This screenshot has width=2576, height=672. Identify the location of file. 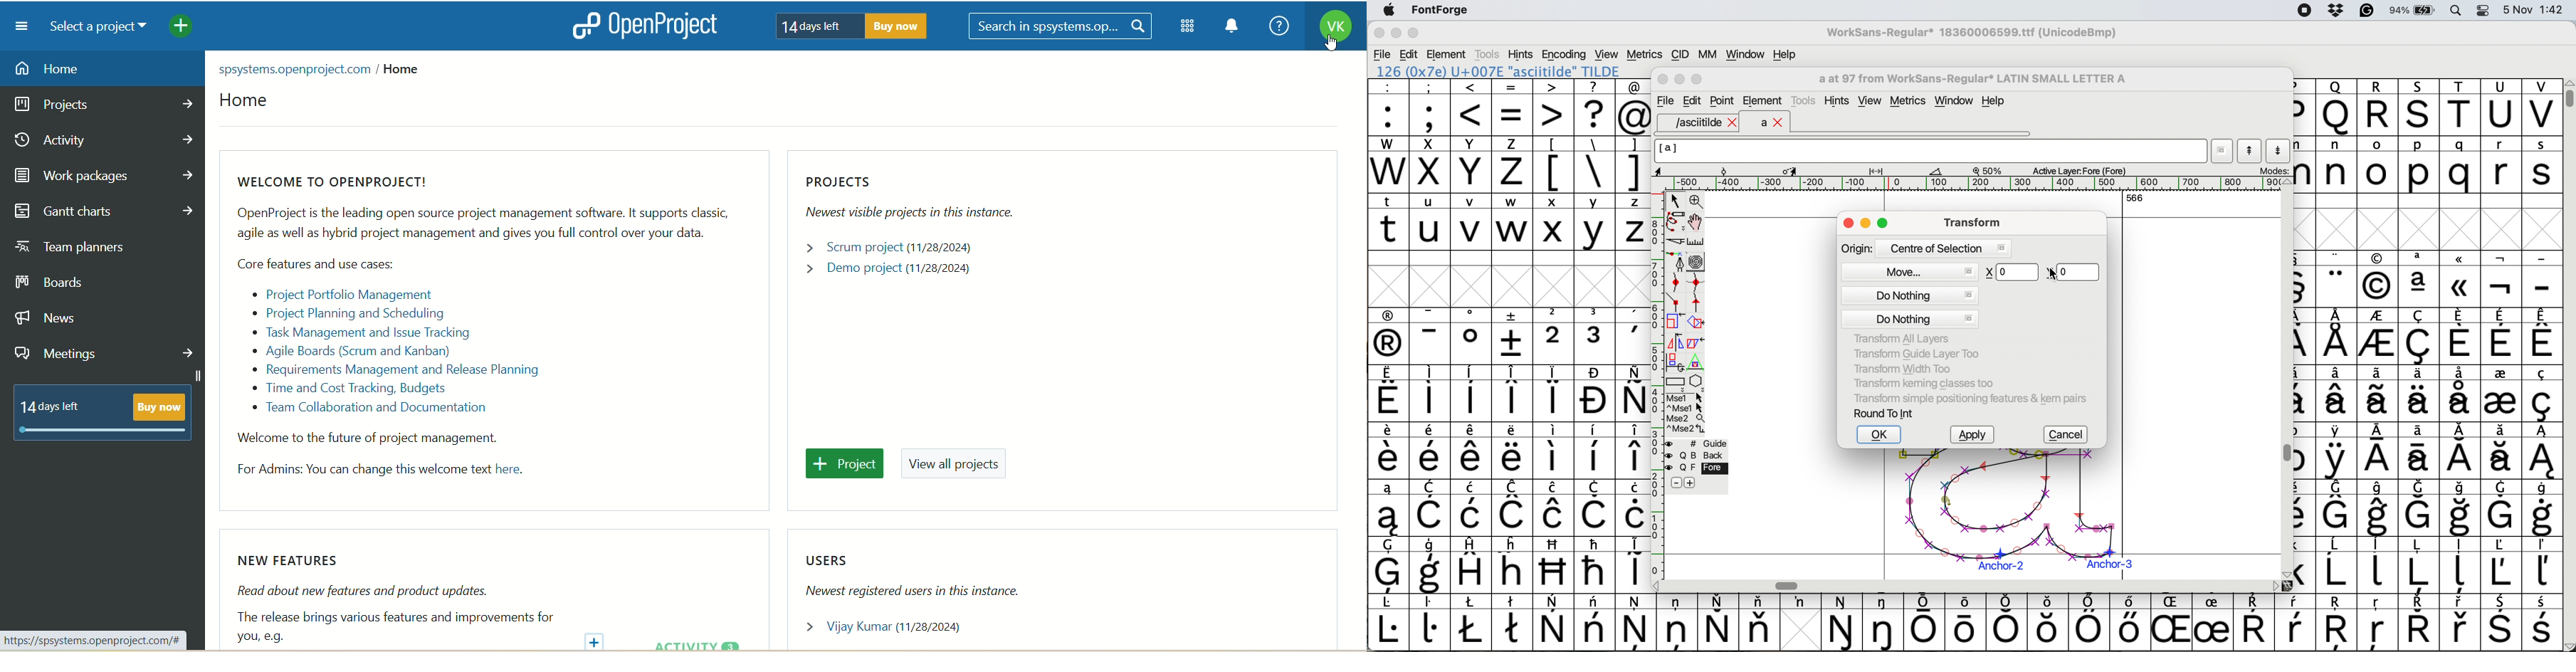
(1664, 101).